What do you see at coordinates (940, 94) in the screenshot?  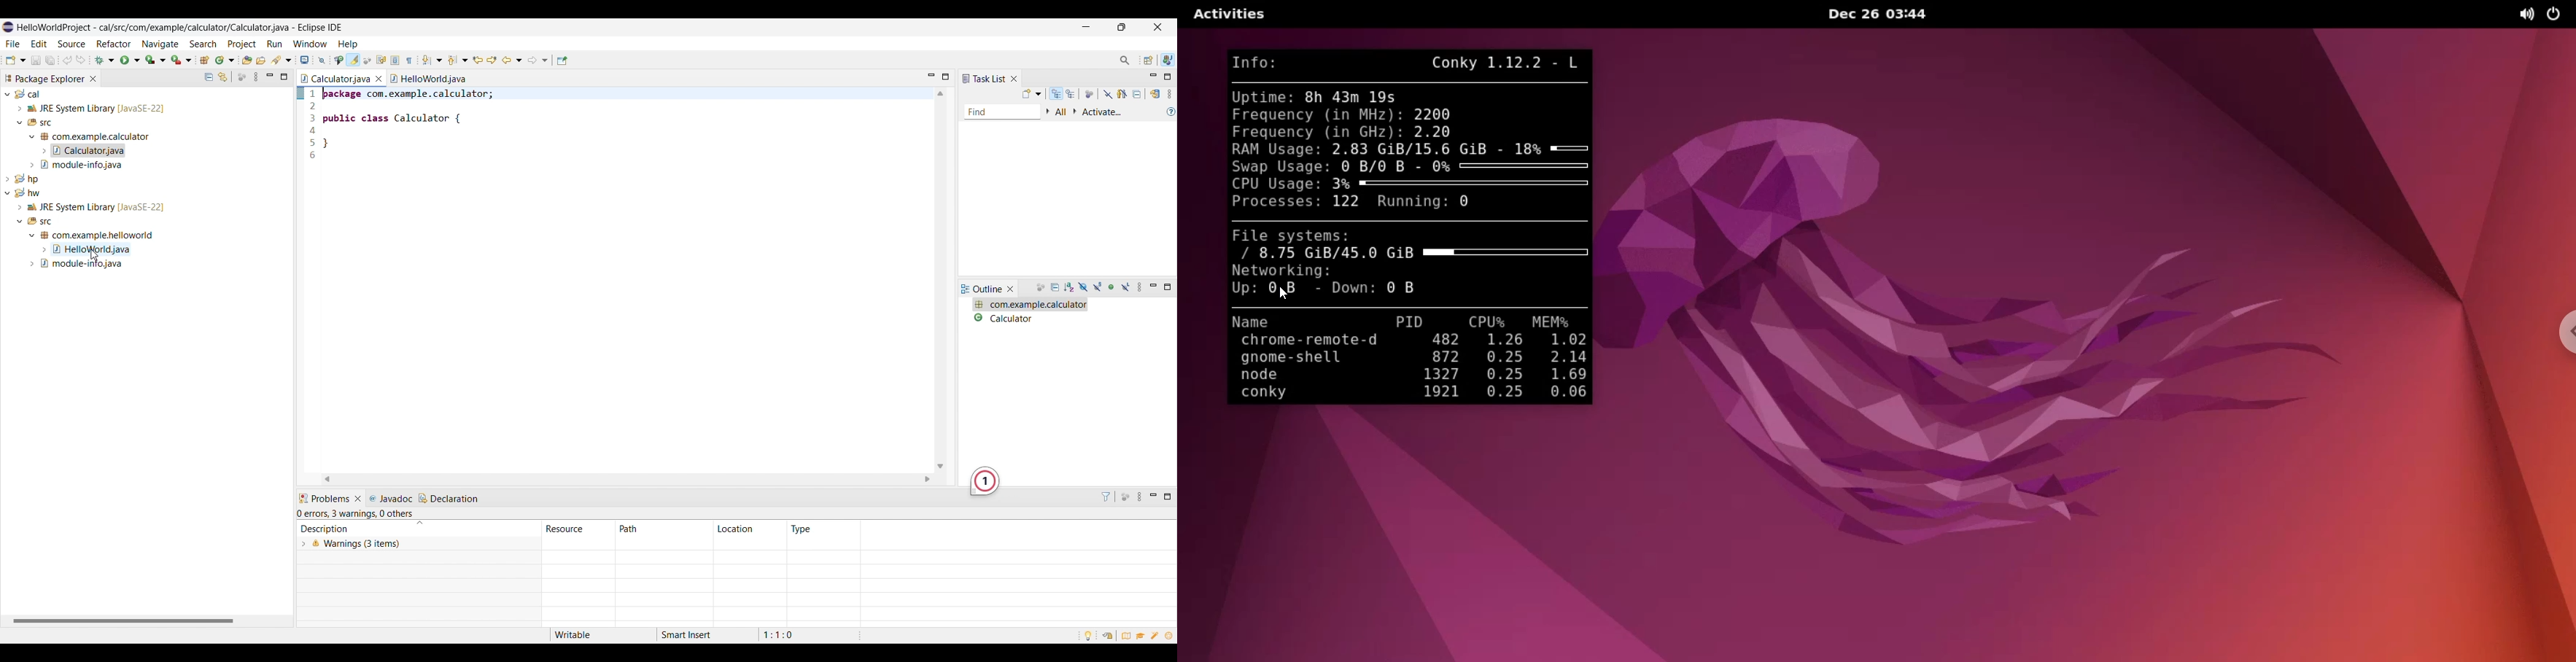 I see `Quick slide to top` at bounding box center [940, 94].